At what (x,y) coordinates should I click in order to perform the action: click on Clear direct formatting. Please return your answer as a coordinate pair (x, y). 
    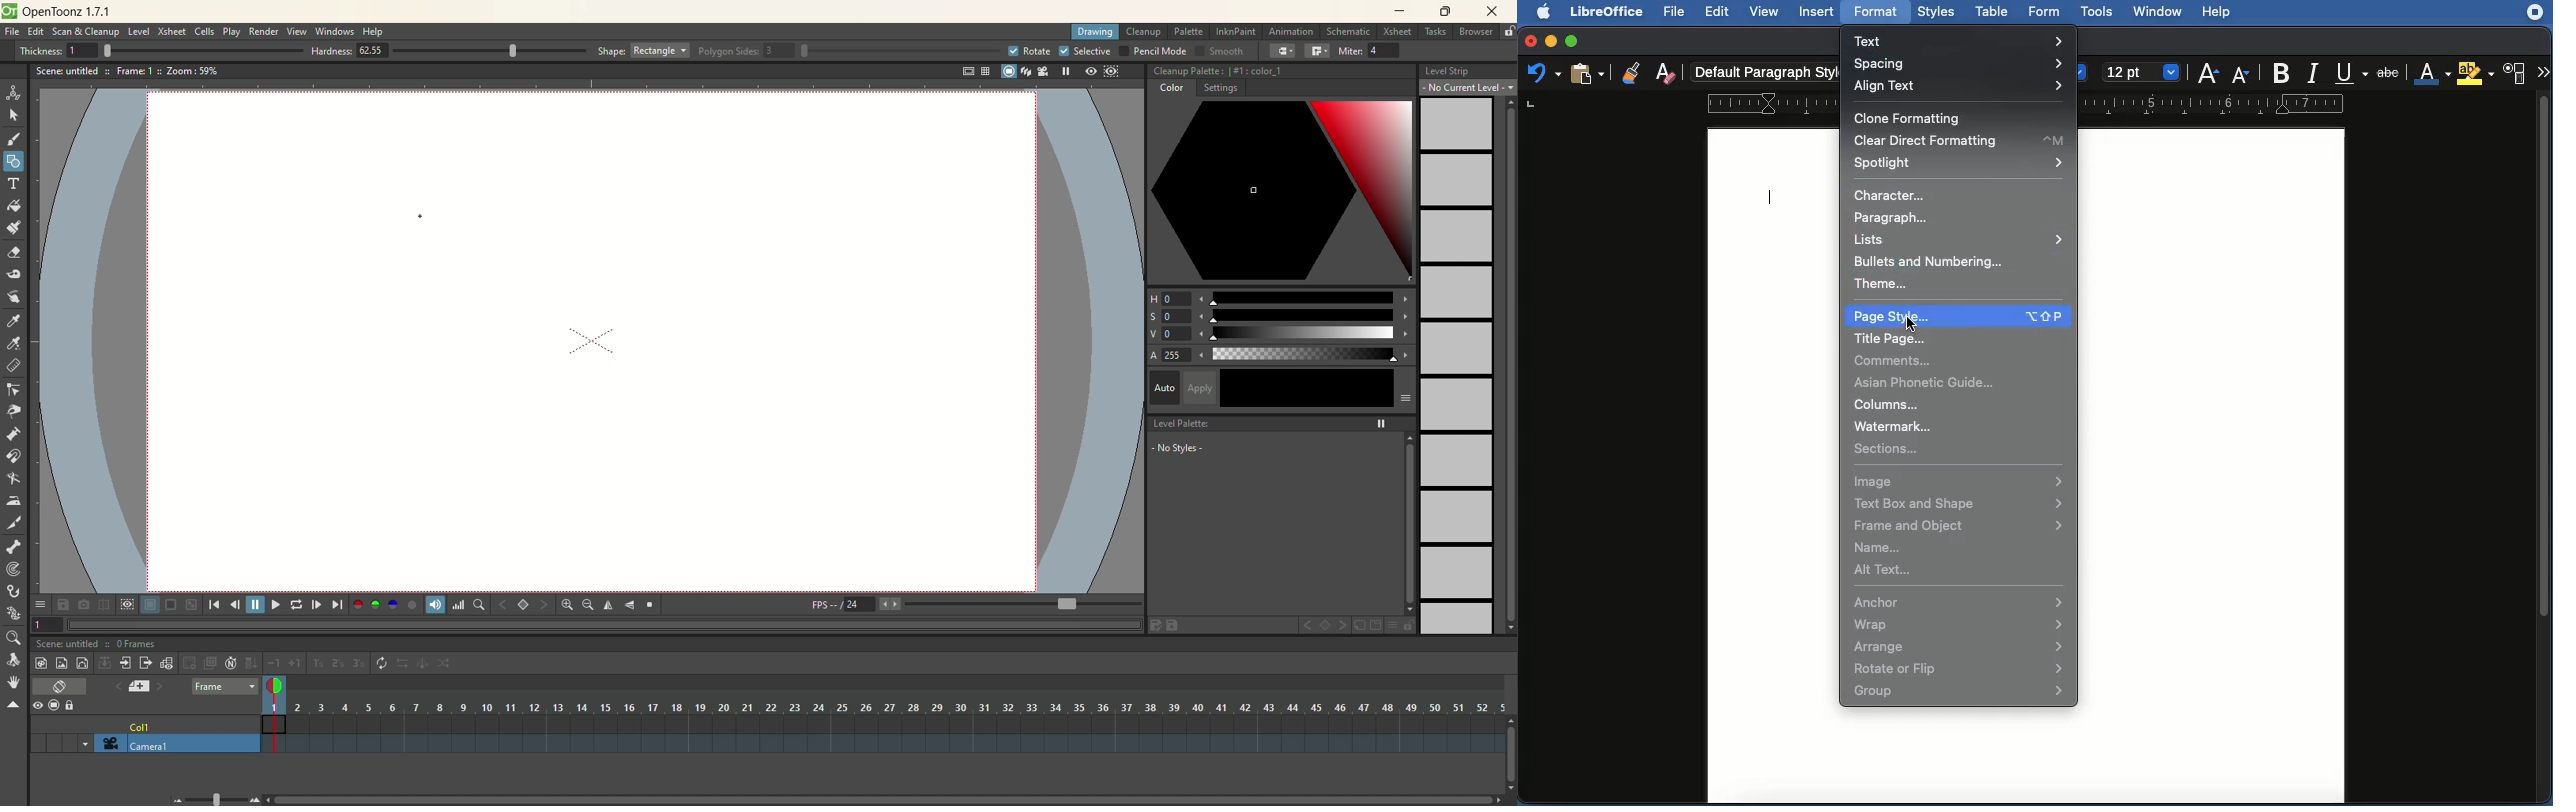
    Looking at the image, I should click on (1961, 141).